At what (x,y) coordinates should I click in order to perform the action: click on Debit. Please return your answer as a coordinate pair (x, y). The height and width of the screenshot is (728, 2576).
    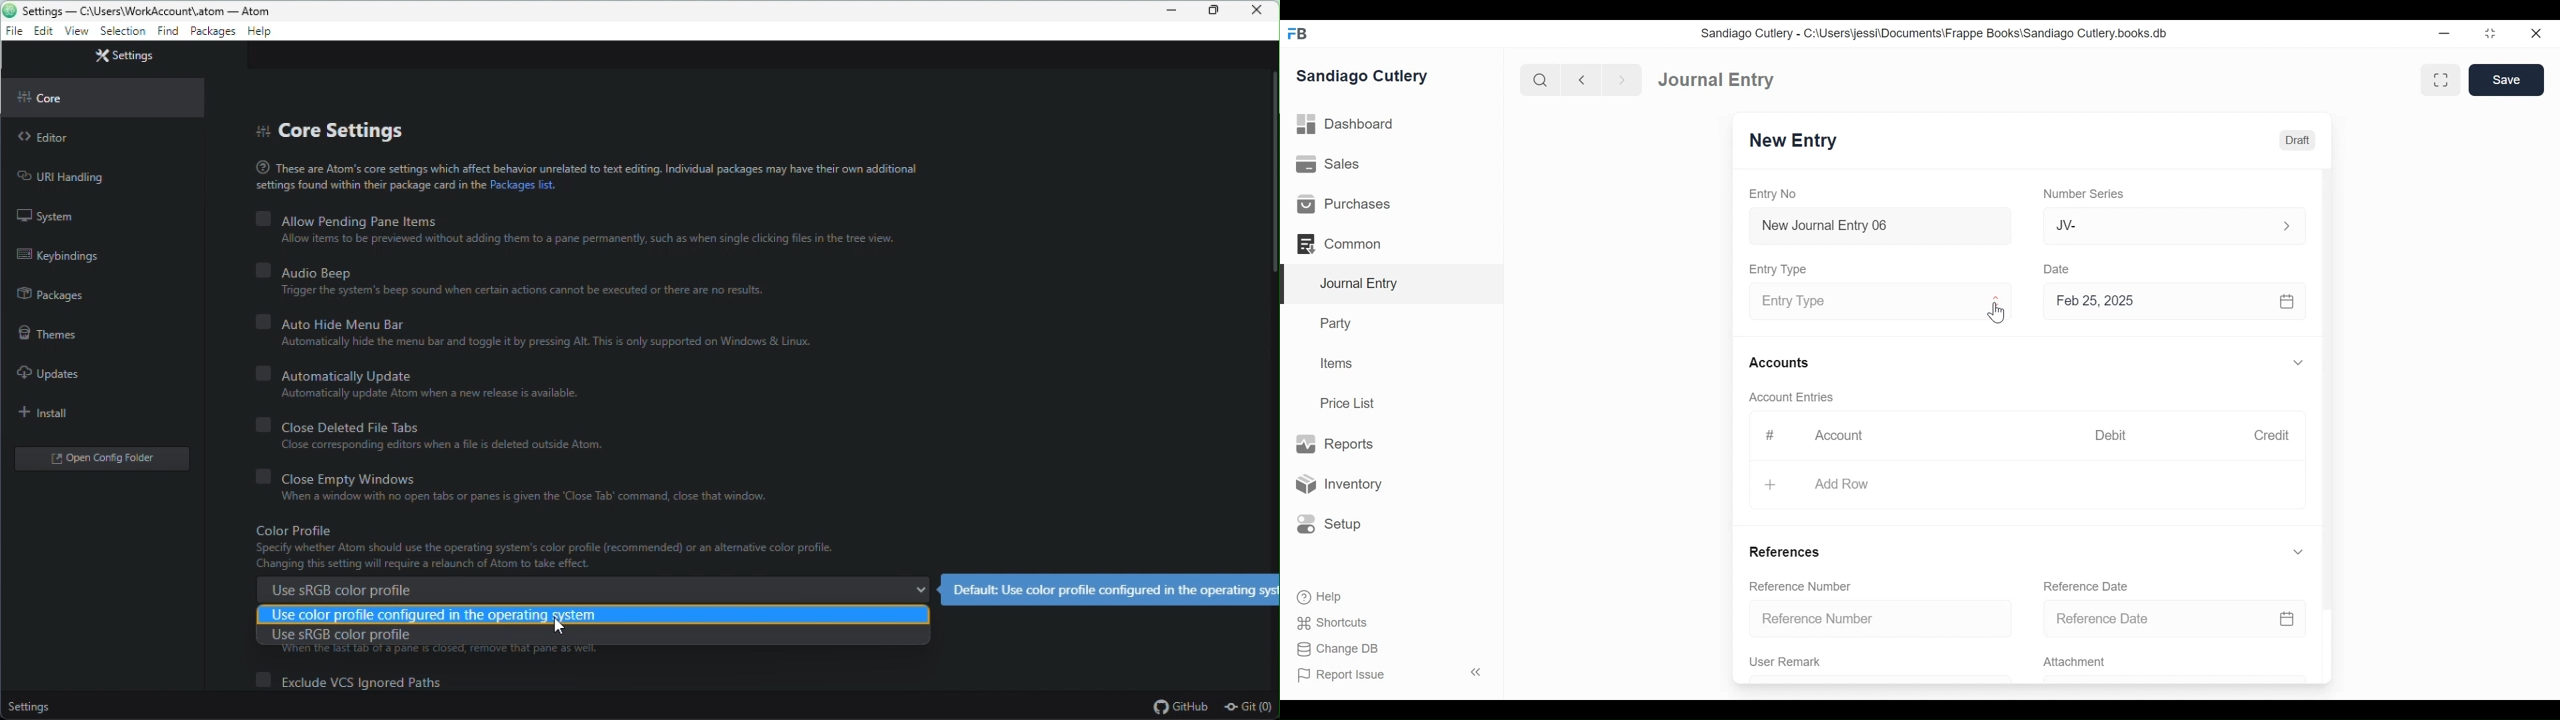
    Looking at the image, I should click on (2111, 435).